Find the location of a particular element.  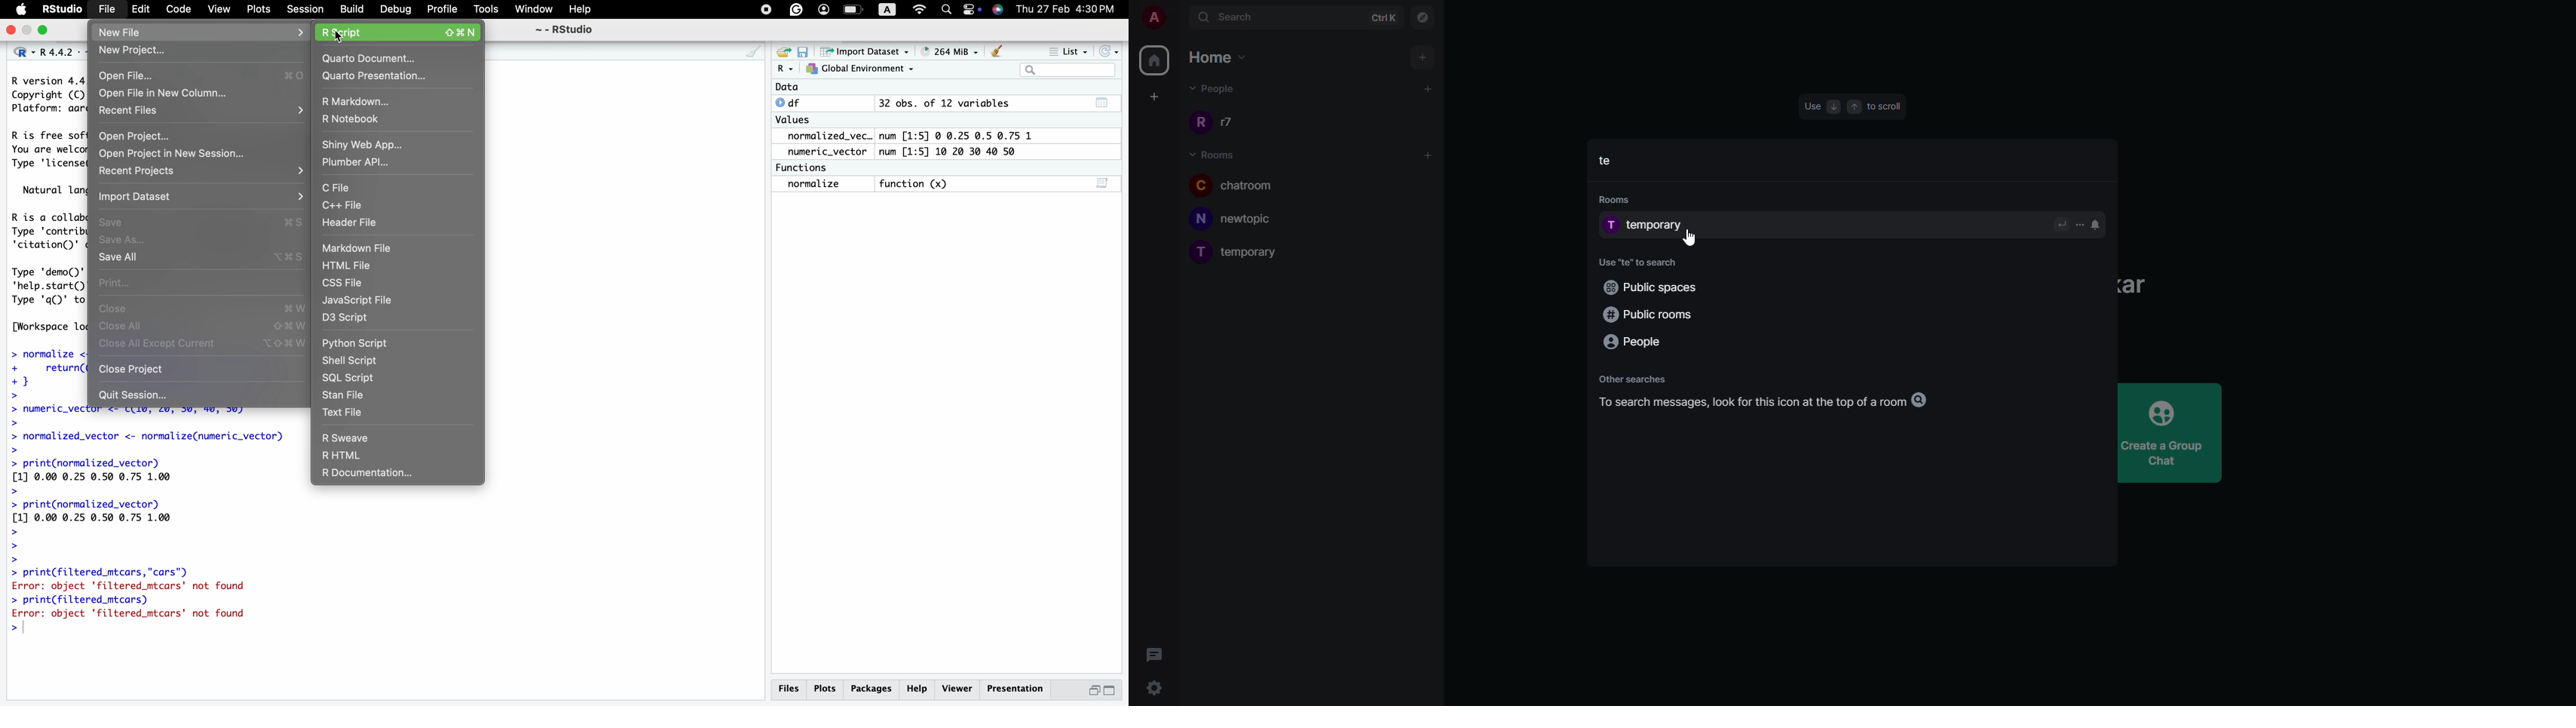

code is located at coordinates (177, 9).